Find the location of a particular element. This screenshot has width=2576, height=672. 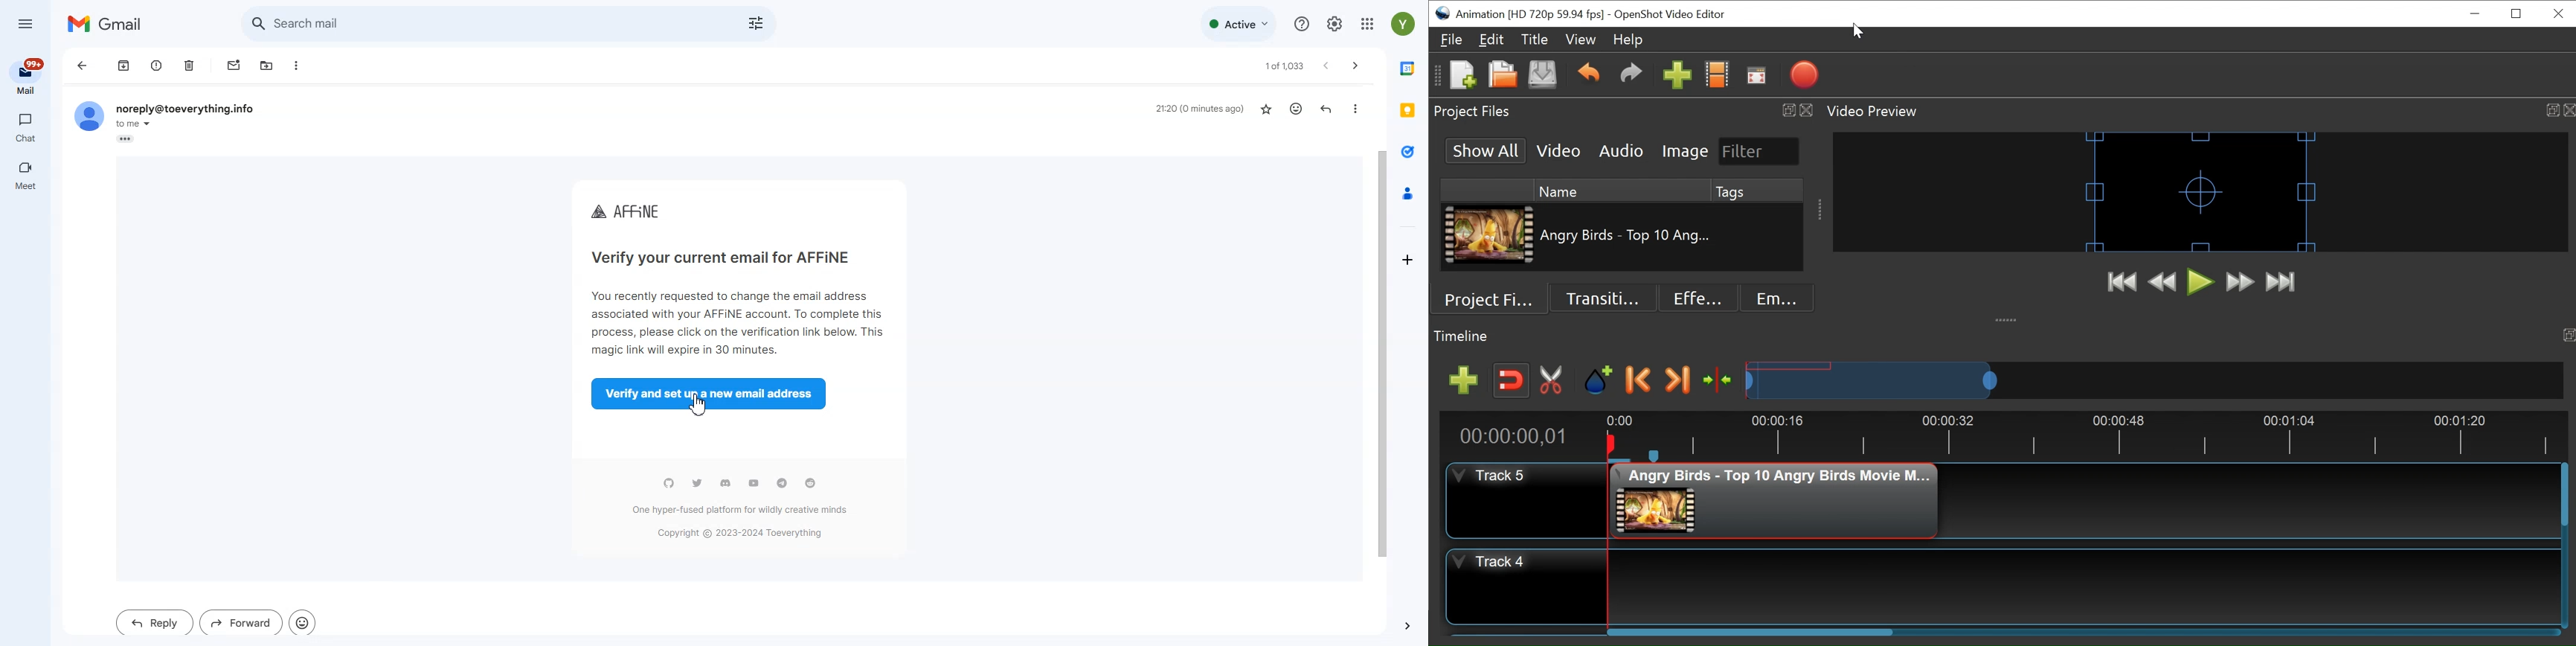

message is located at coordinates (736, 321).